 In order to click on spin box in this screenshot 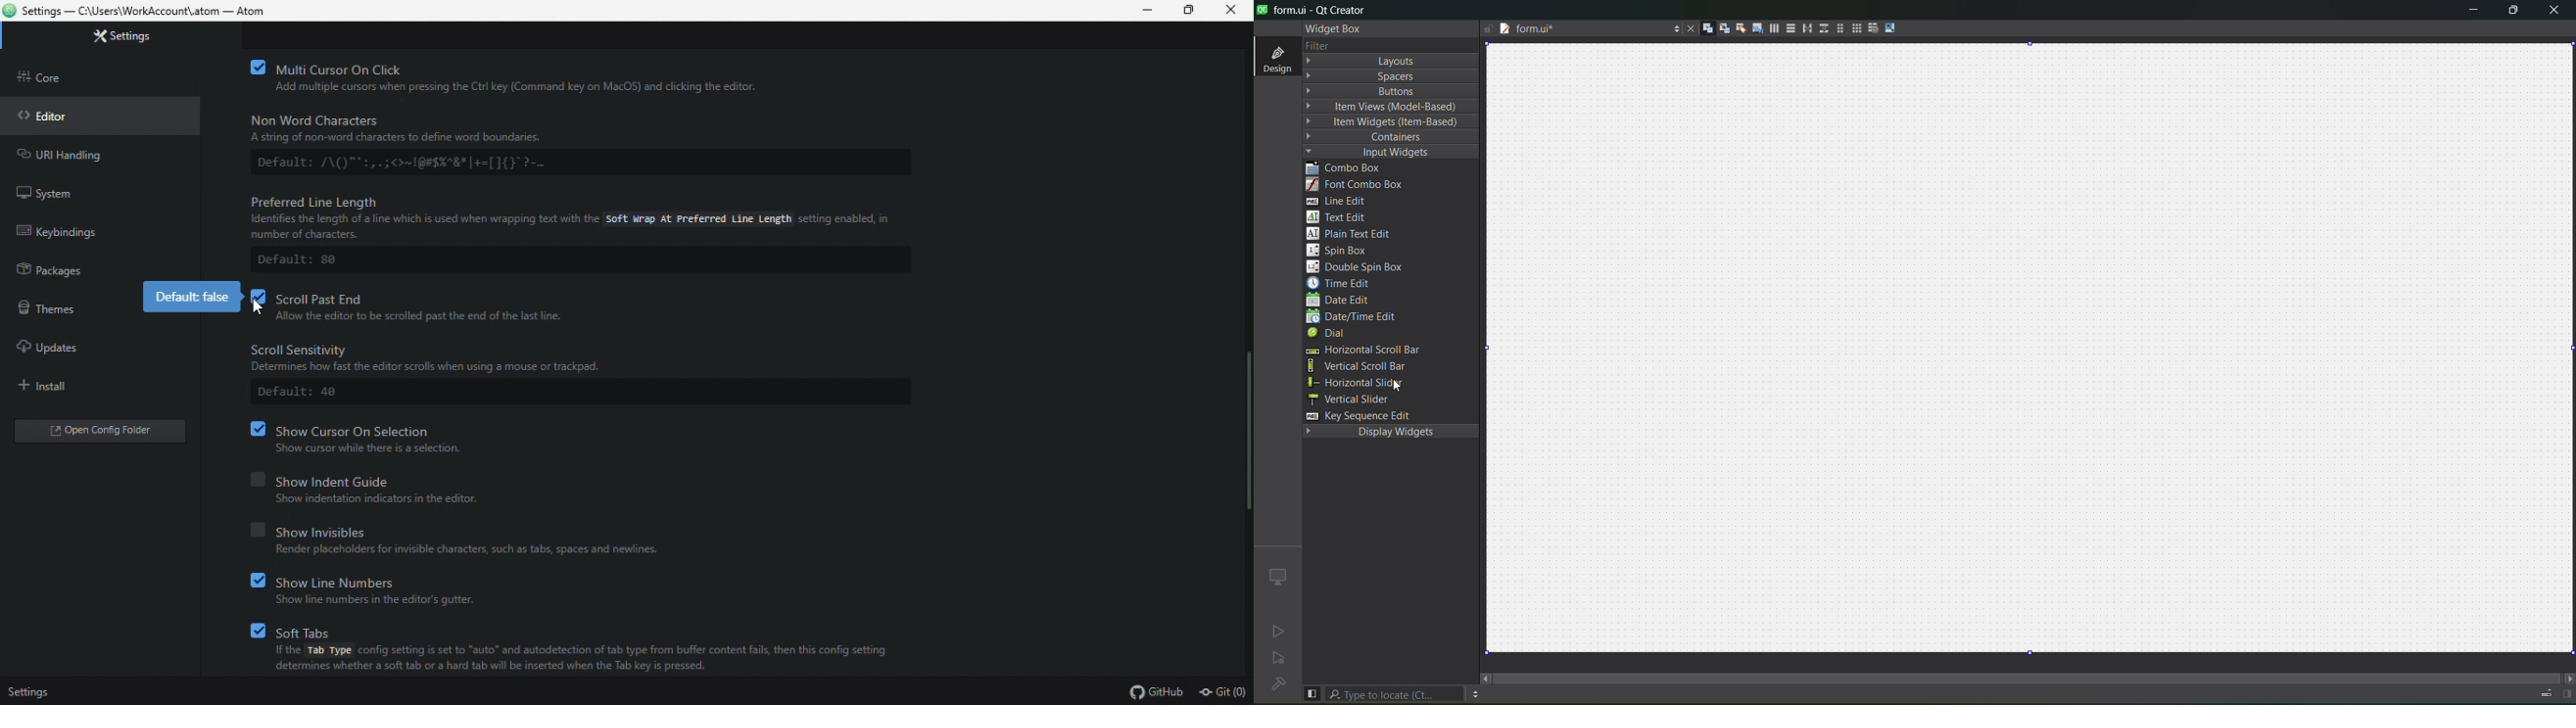, I will do `click(1340, 251)`.